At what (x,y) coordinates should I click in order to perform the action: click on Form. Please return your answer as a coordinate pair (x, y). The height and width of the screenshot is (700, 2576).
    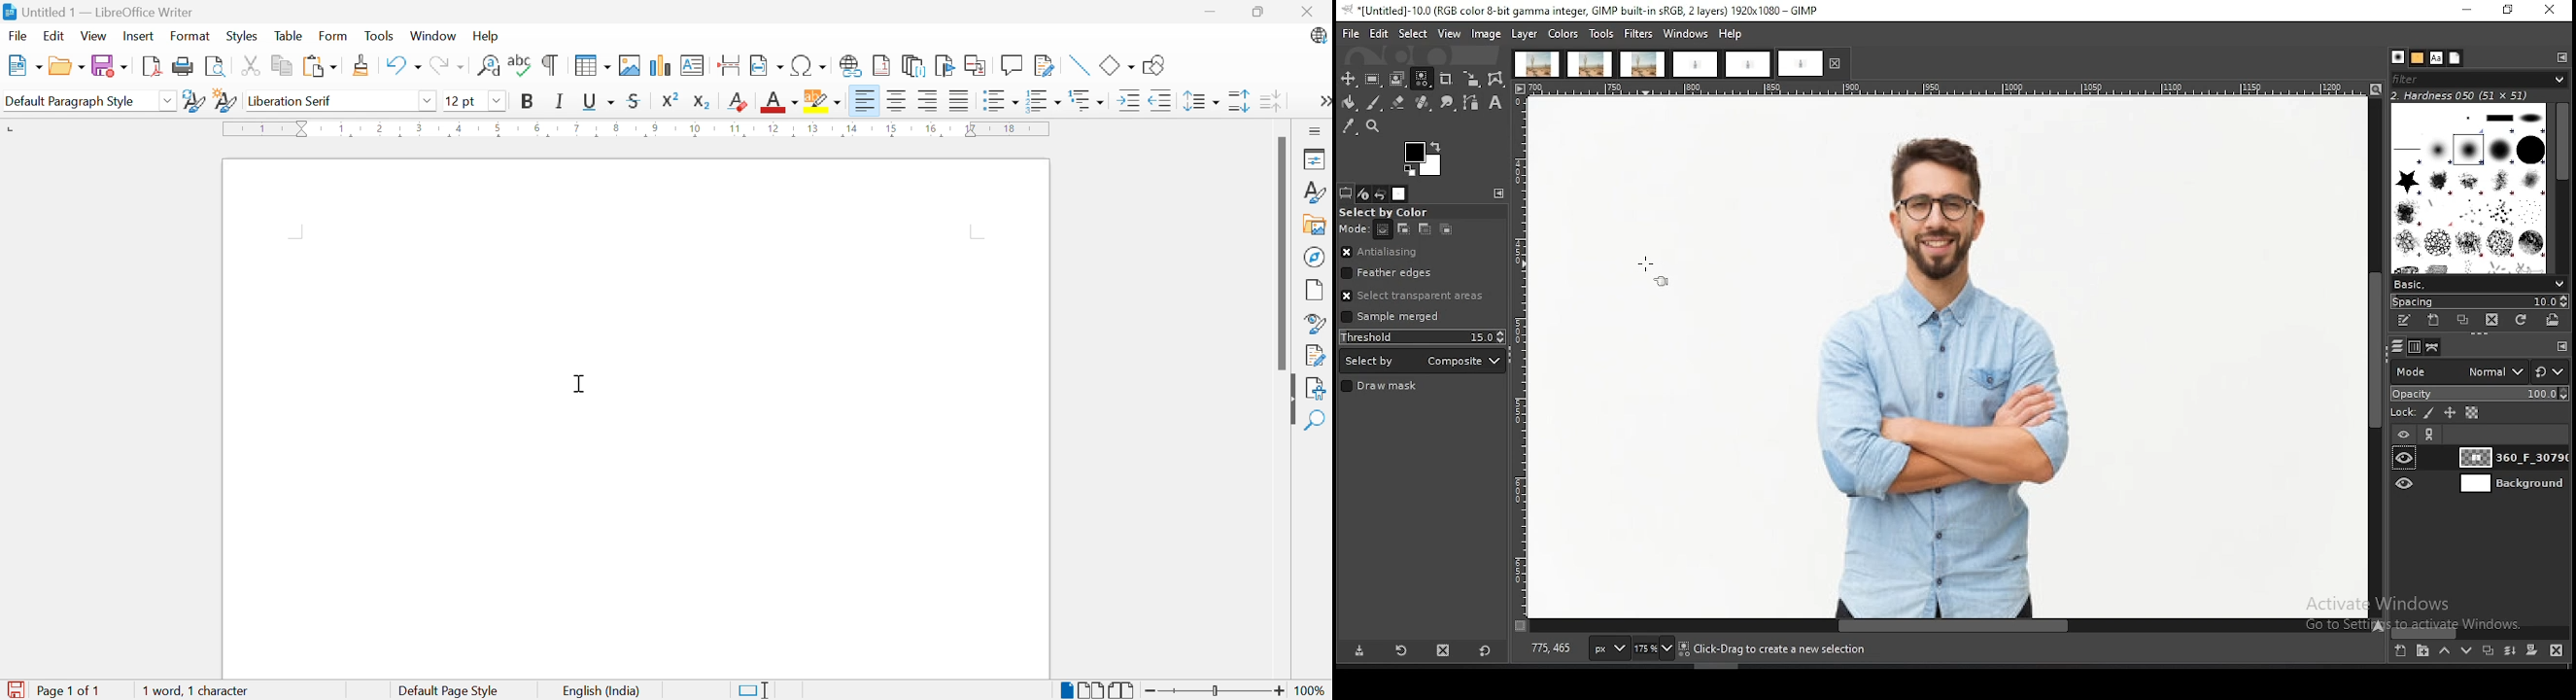
    Looking at the image, I should click on (333, 35).